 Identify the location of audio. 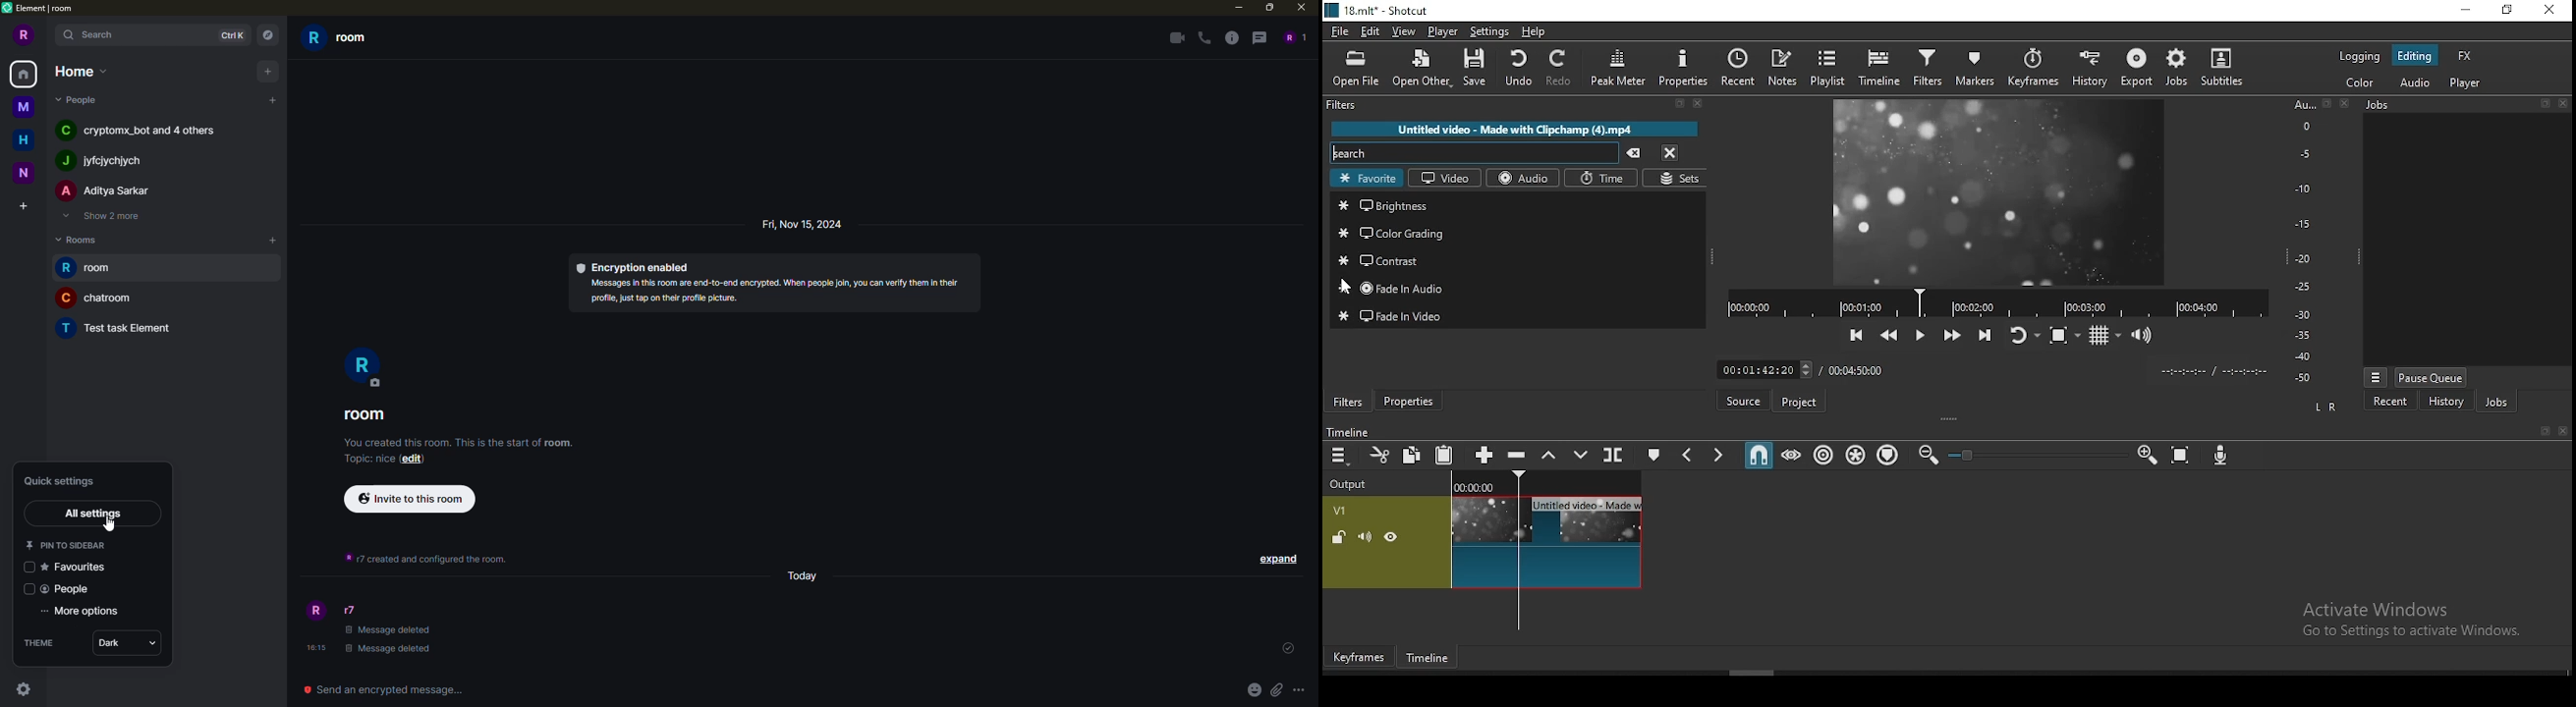
(1526, 178).